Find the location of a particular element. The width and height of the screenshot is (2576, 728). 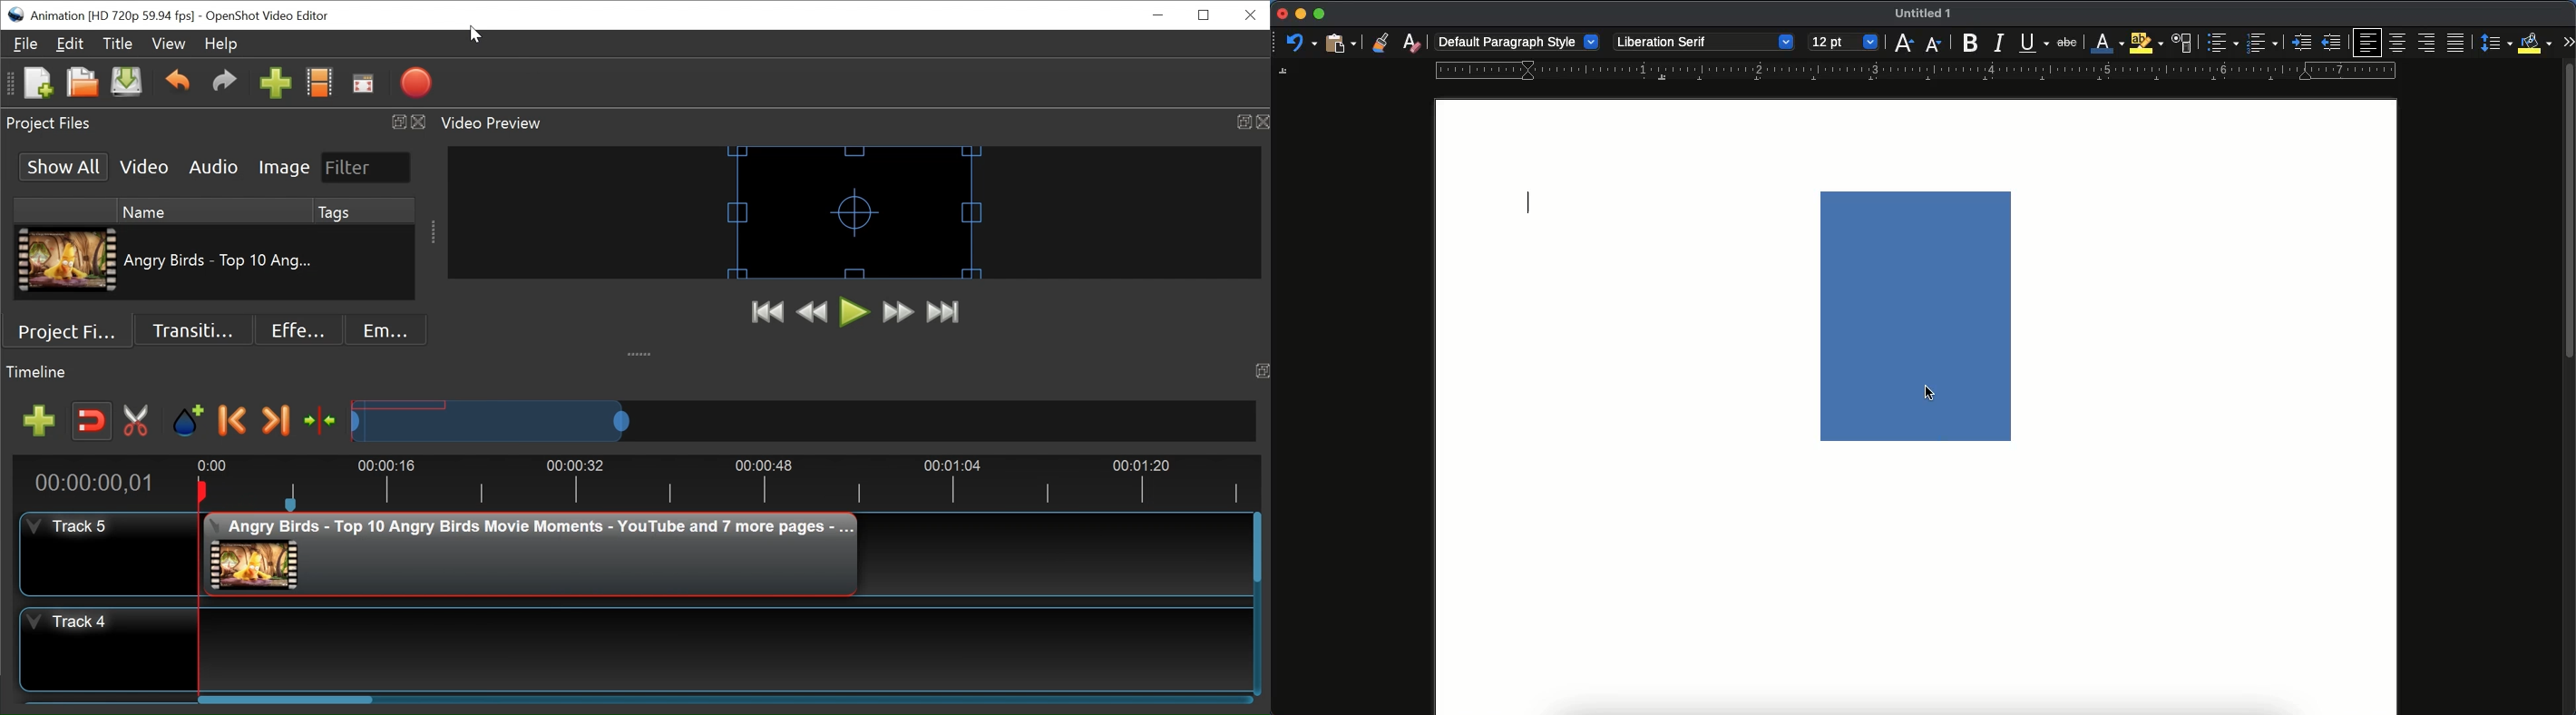

increase size is located at coordinates (1903, 45).